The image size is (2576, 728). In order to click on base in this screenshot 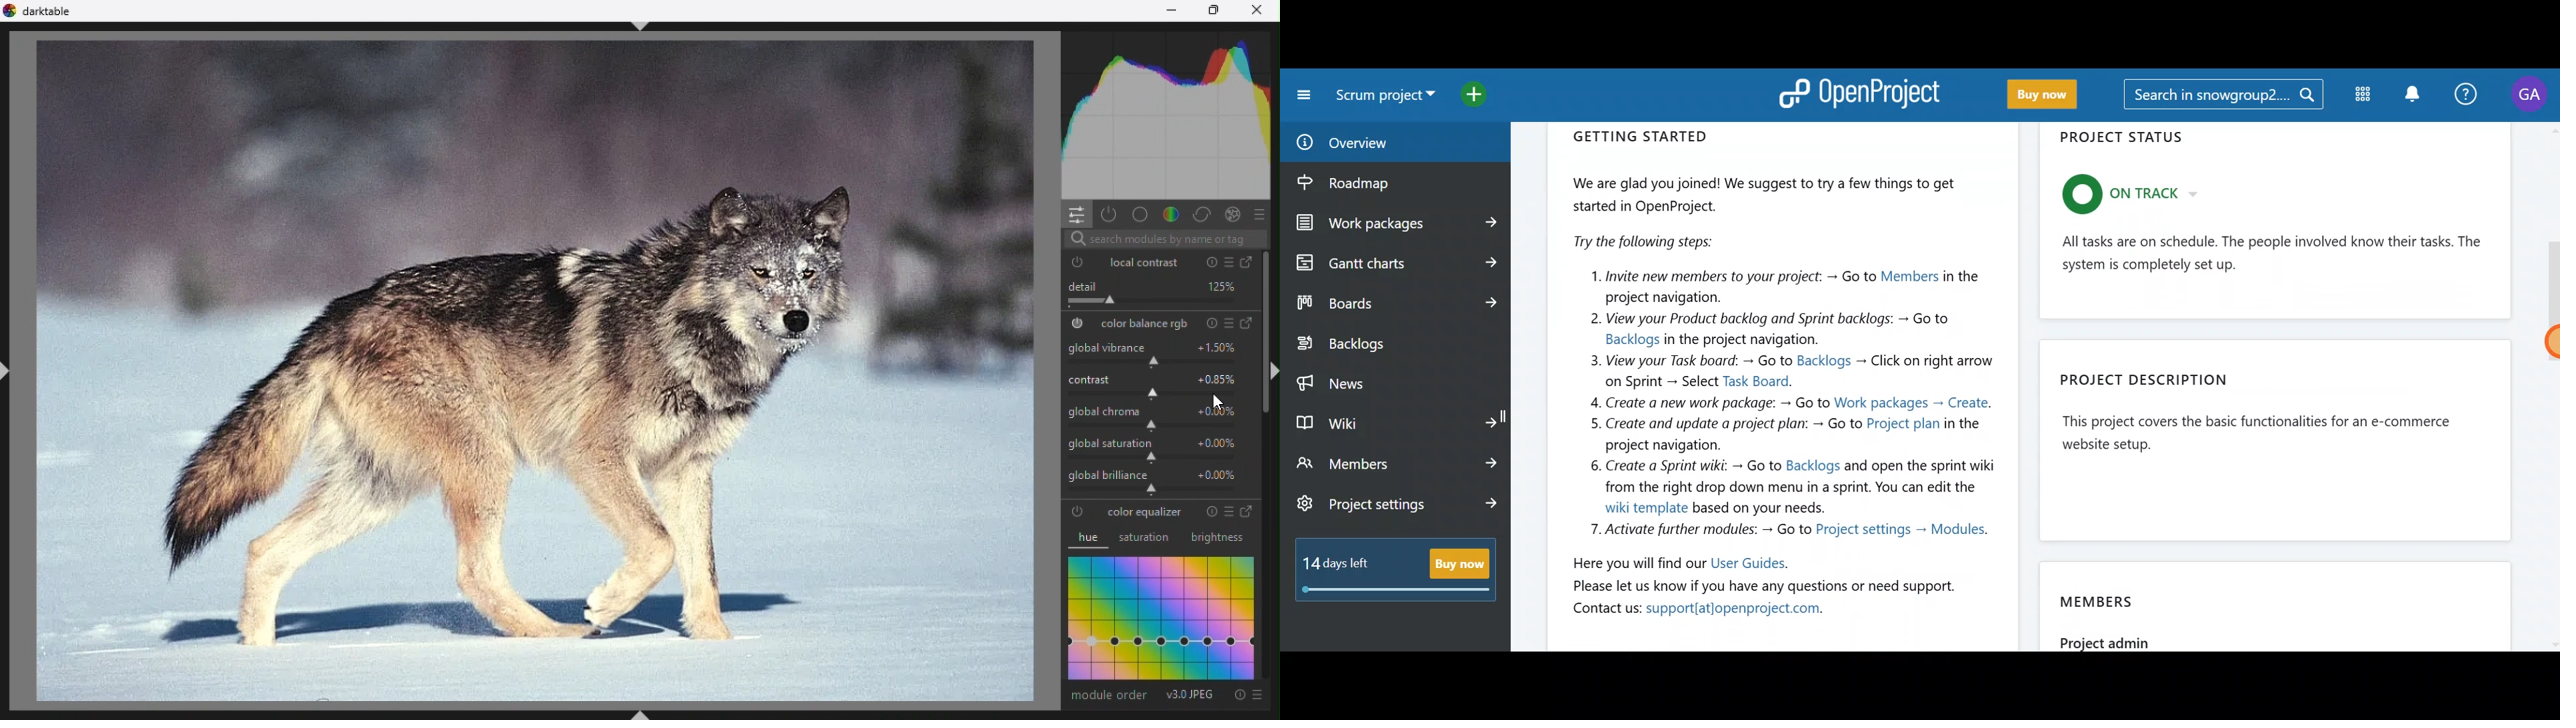, I will do `click(1141, 213)`.